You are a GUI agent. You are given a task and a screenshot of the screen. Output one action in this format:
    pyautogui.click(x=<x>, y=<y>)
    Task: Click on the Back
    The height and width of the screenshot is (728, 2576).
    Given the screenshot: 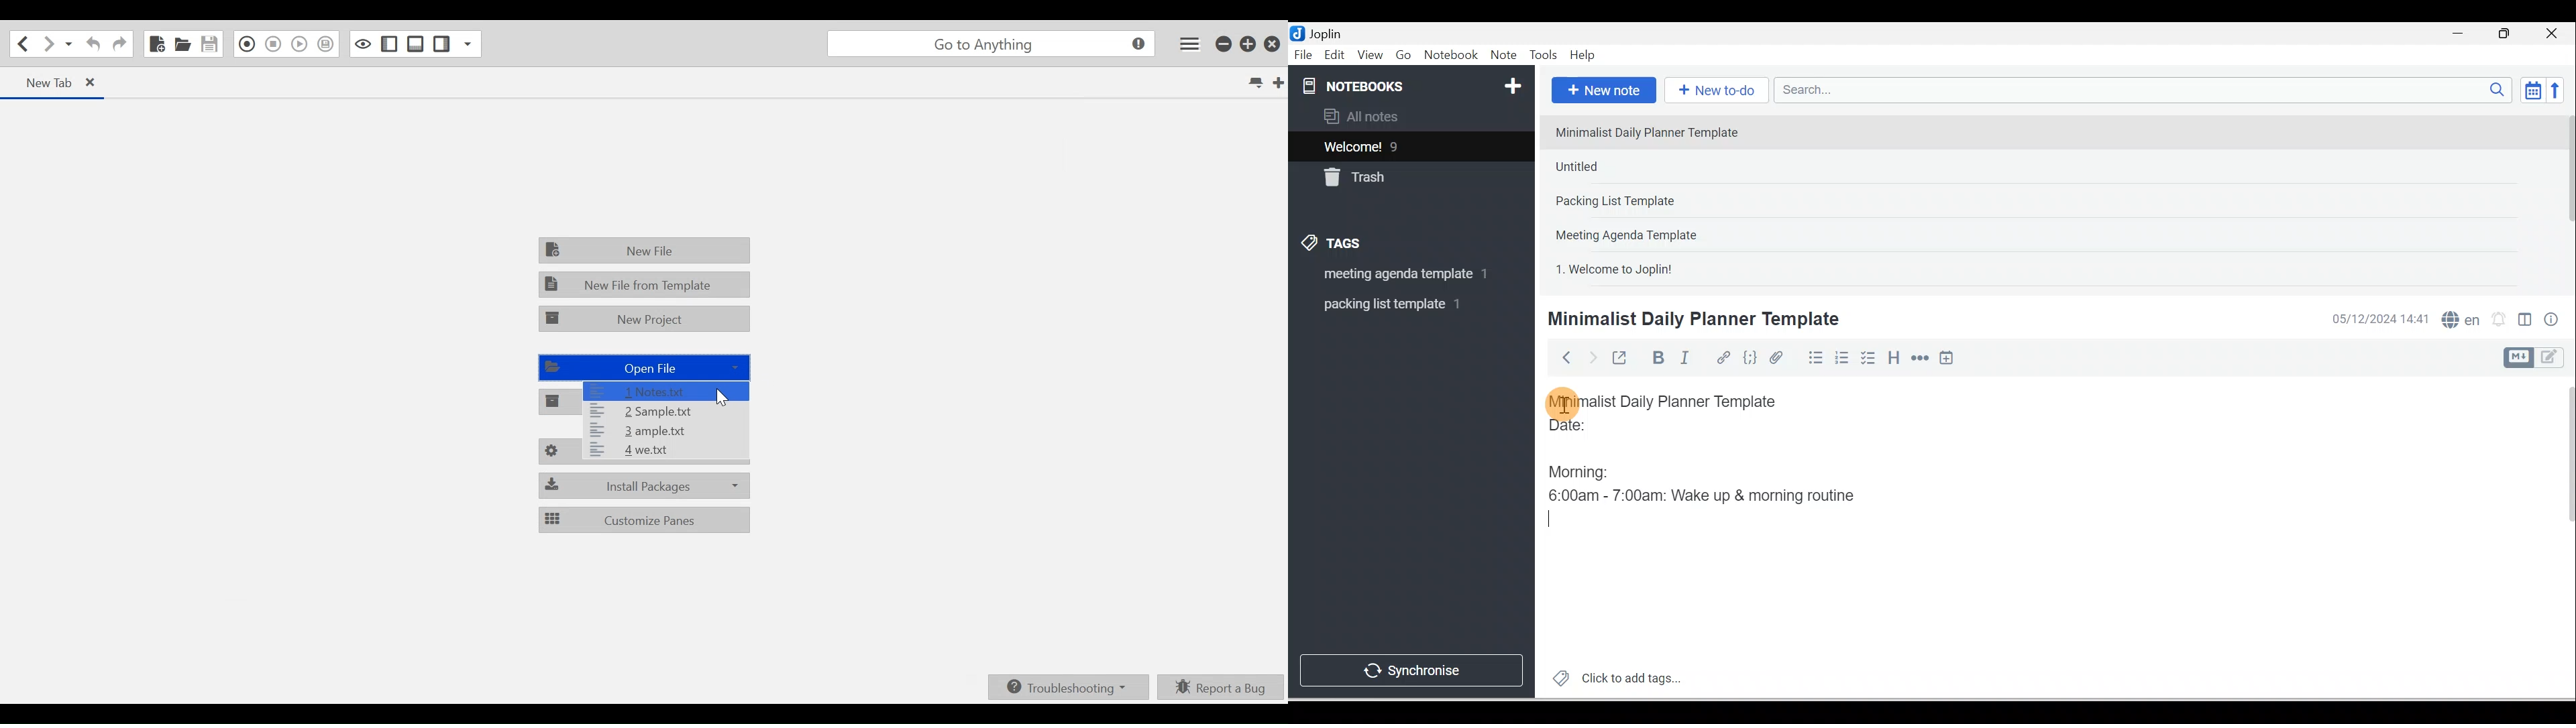 What is the action you would take?
    pyautogui.click(x=1560, y=357)
    